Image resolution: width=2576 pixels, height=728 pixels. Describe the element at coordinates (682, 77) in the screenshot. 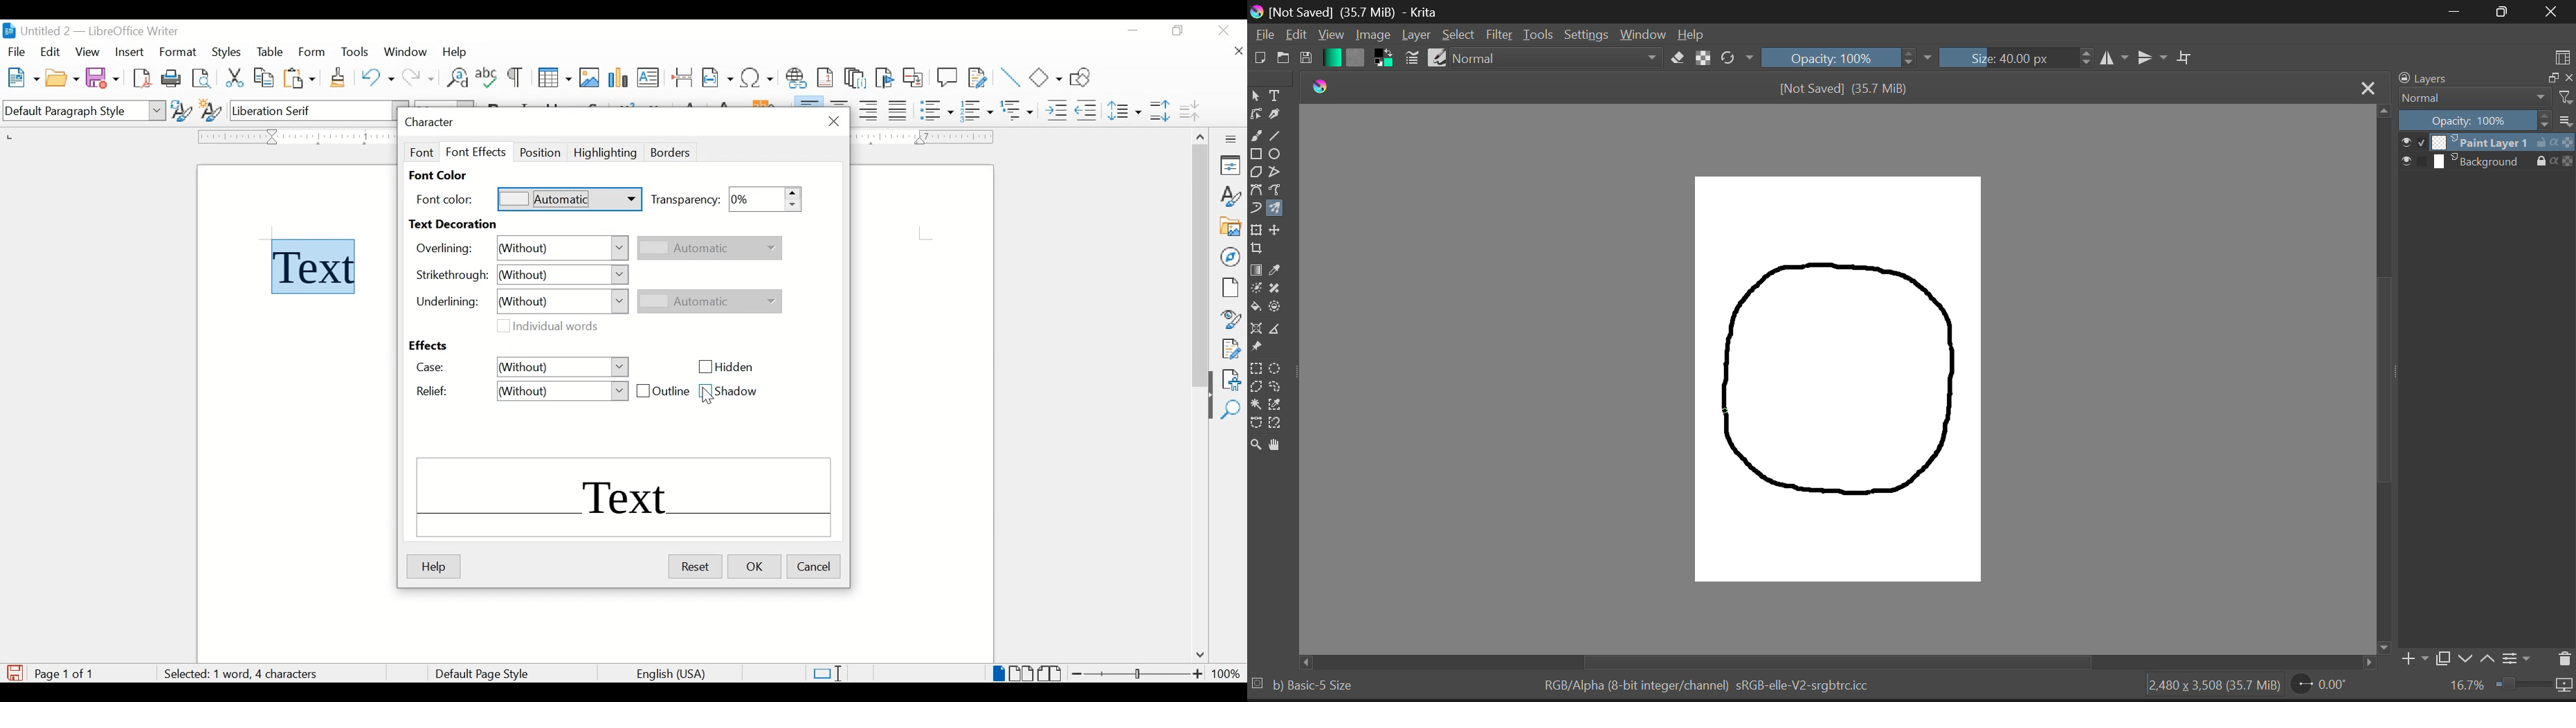

I see `insert page break` at that location.